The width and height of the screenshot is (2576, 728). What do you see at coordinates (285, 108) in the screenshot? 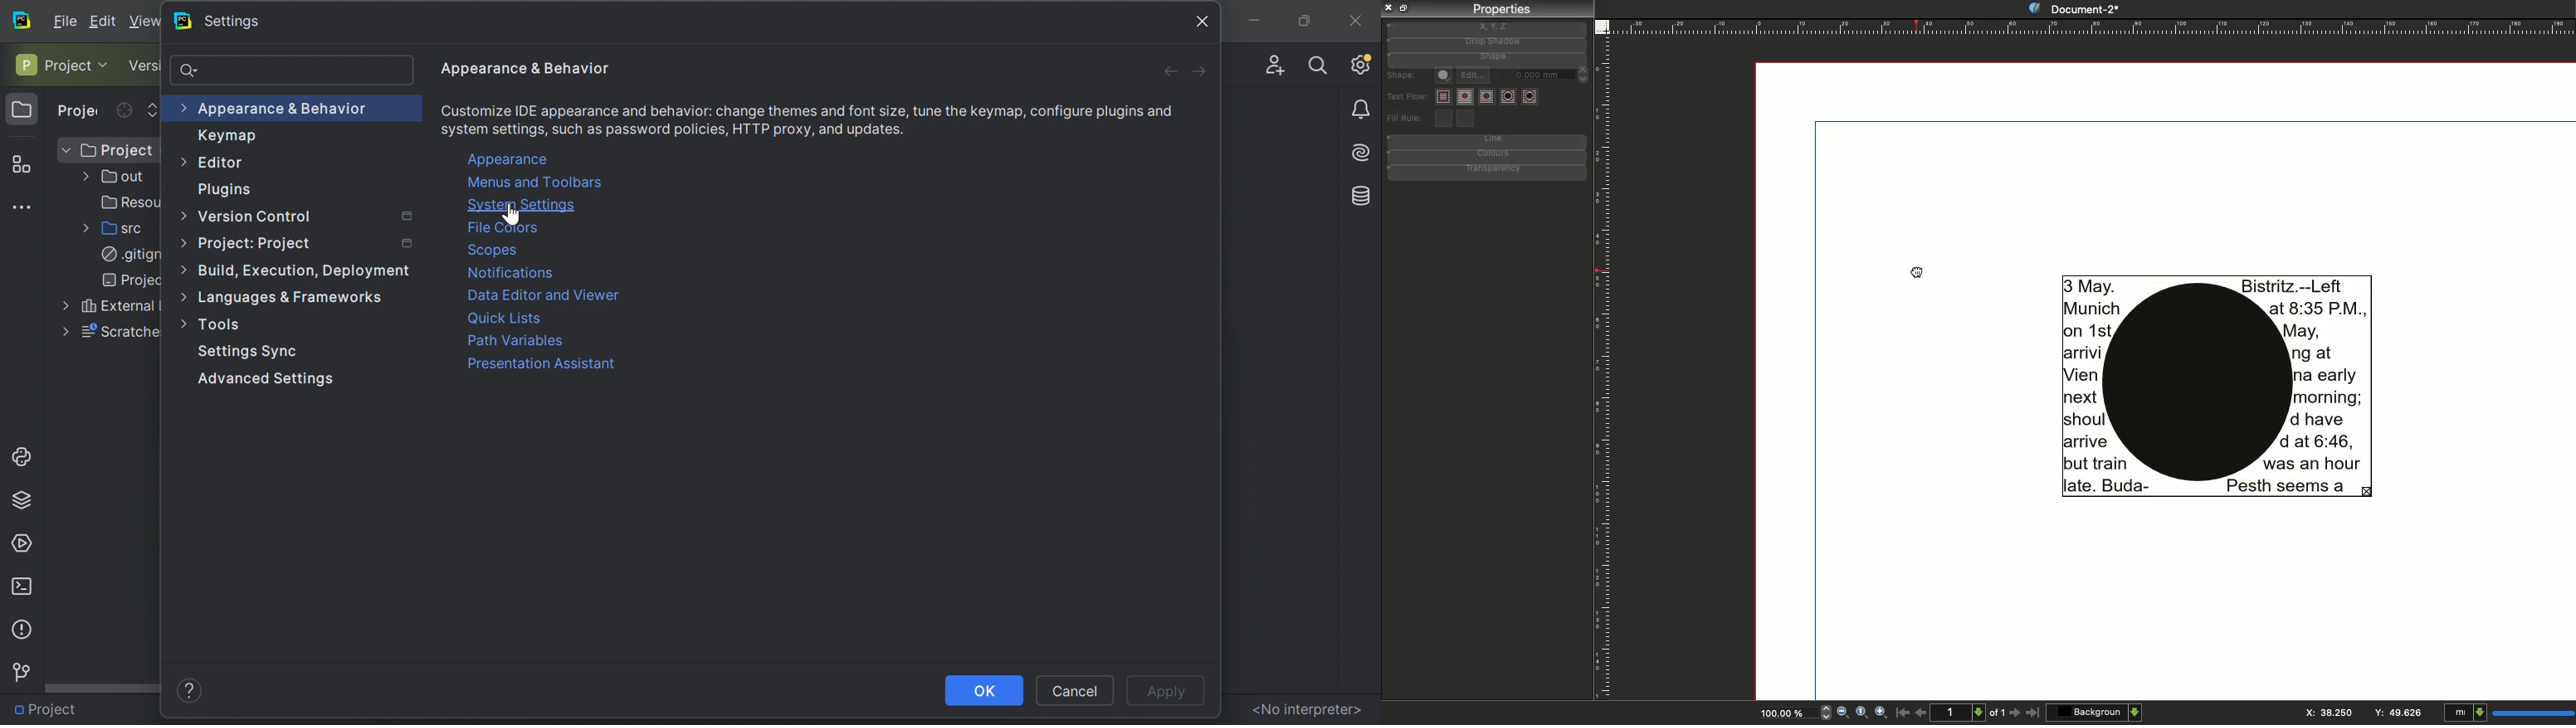
I see `Appearance & Behavior` at bounding box center [285, 108].